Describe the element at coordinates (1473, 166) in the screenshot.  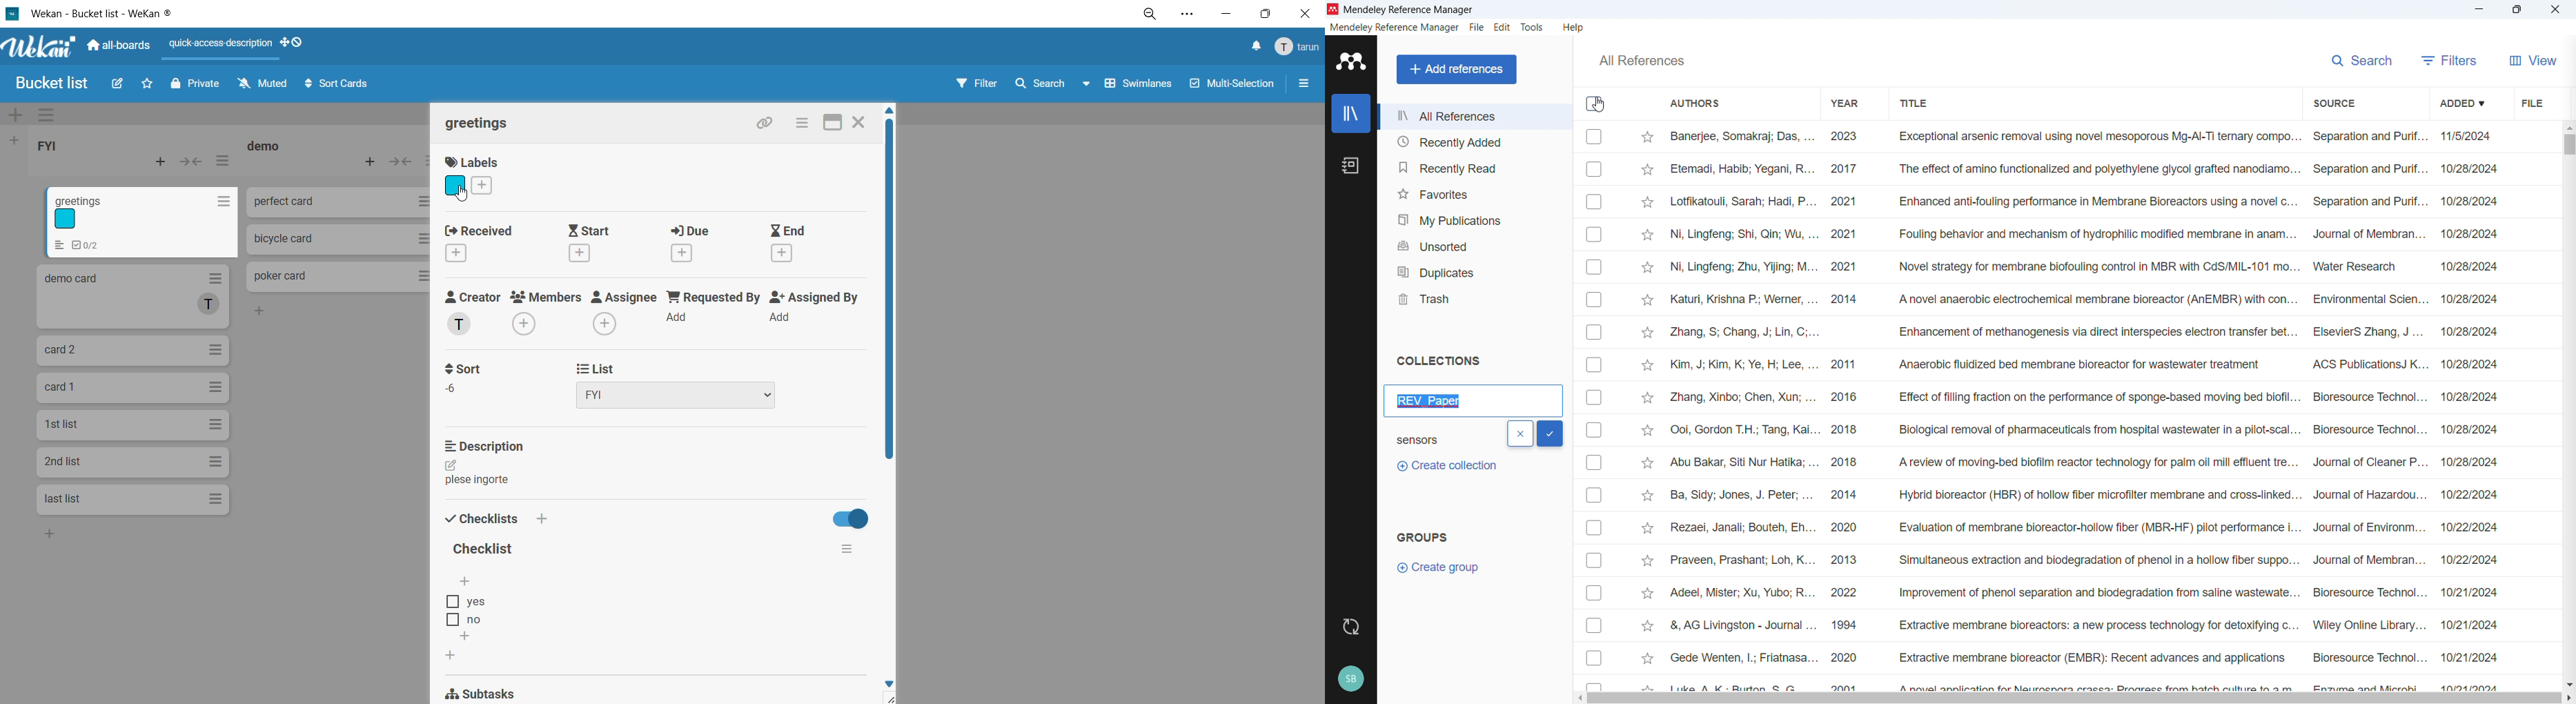
I see `Recently read ` at that location.